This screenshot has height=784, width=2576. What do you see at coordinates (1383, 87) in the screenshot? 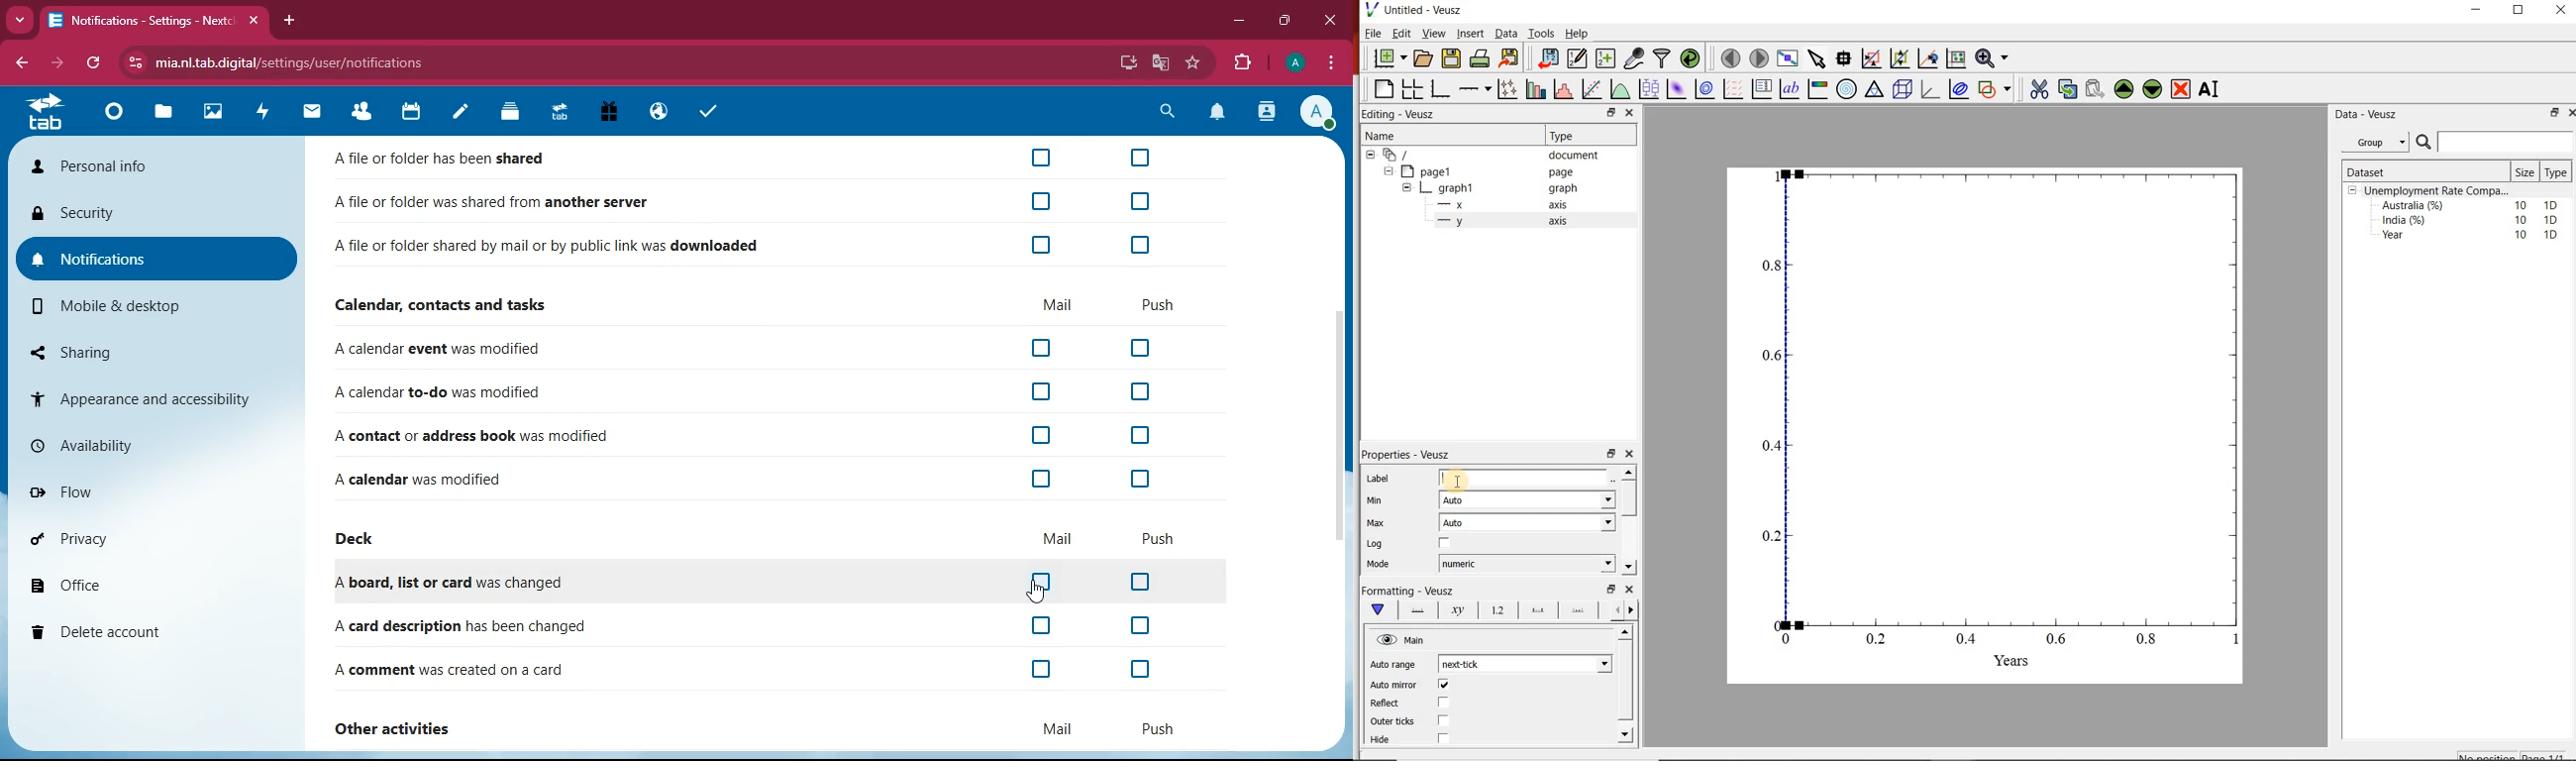
I see `blank page` at bounding box center [1383, 87].